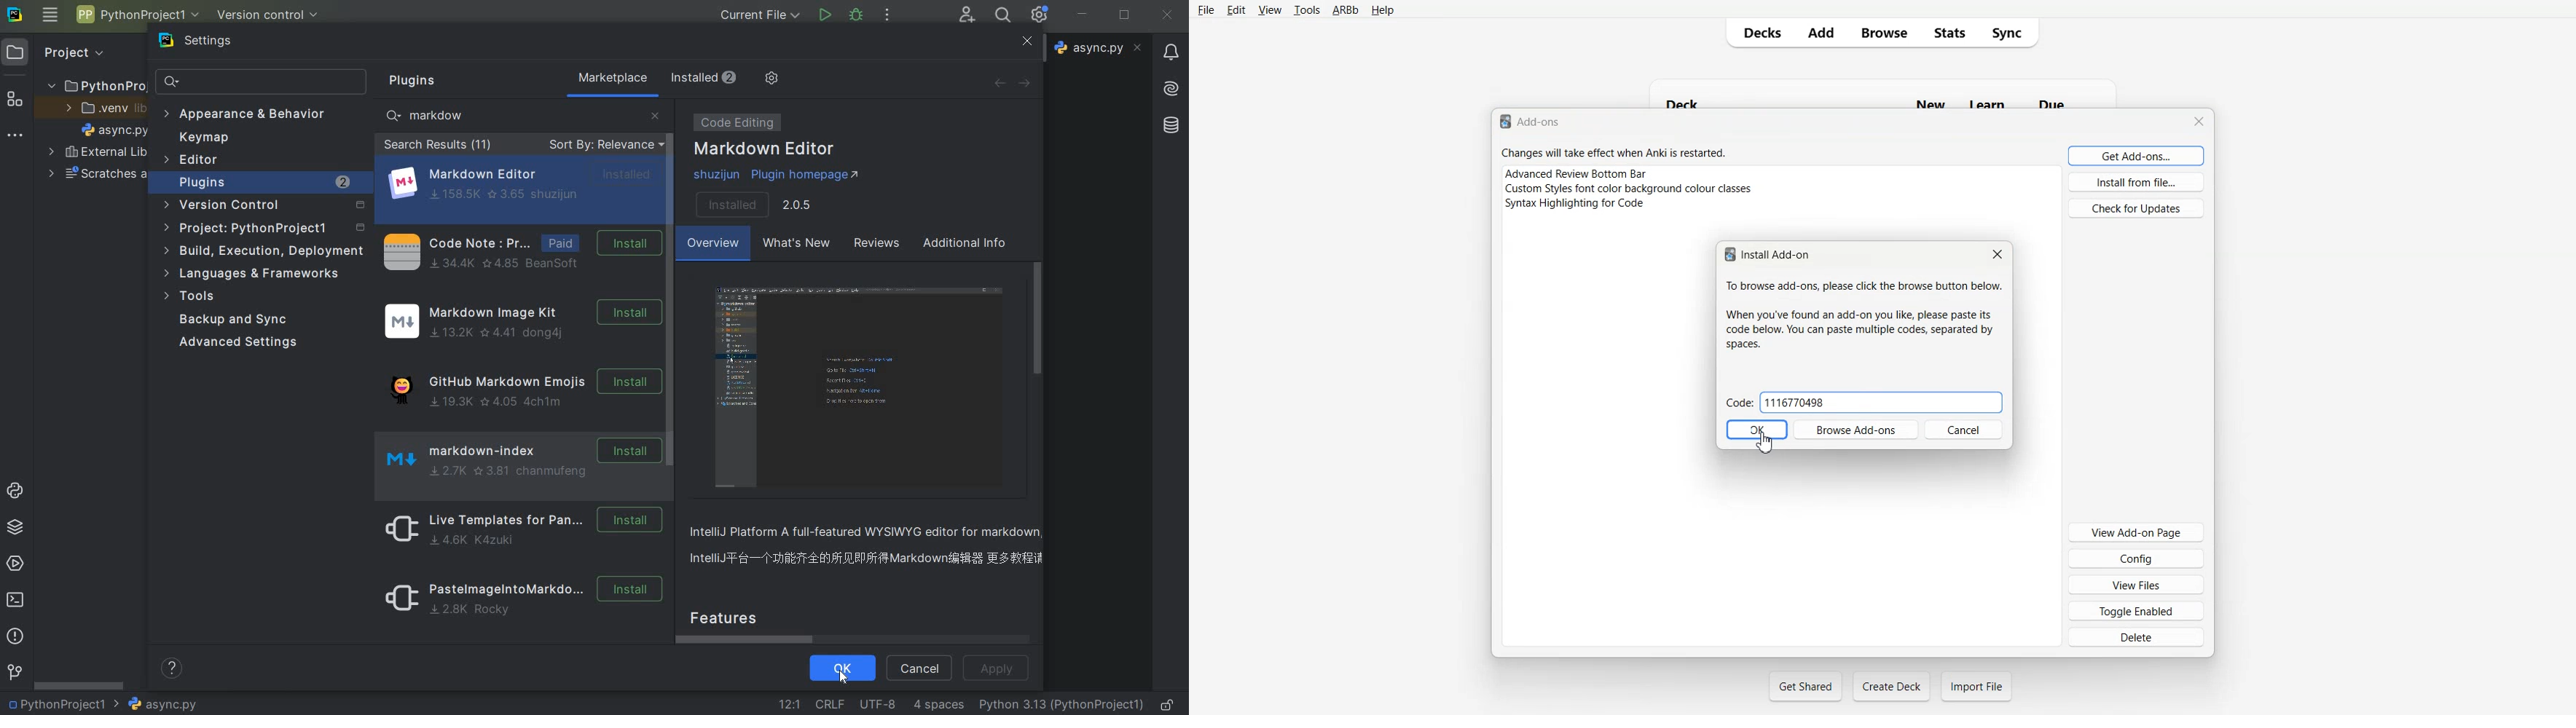  I want to click on To browse add-ons, please click the browse button below.
When you've found an add-on you like, please paste its
code below. You can paste multiple codes, separated by
spaces., so click(1867, 314).